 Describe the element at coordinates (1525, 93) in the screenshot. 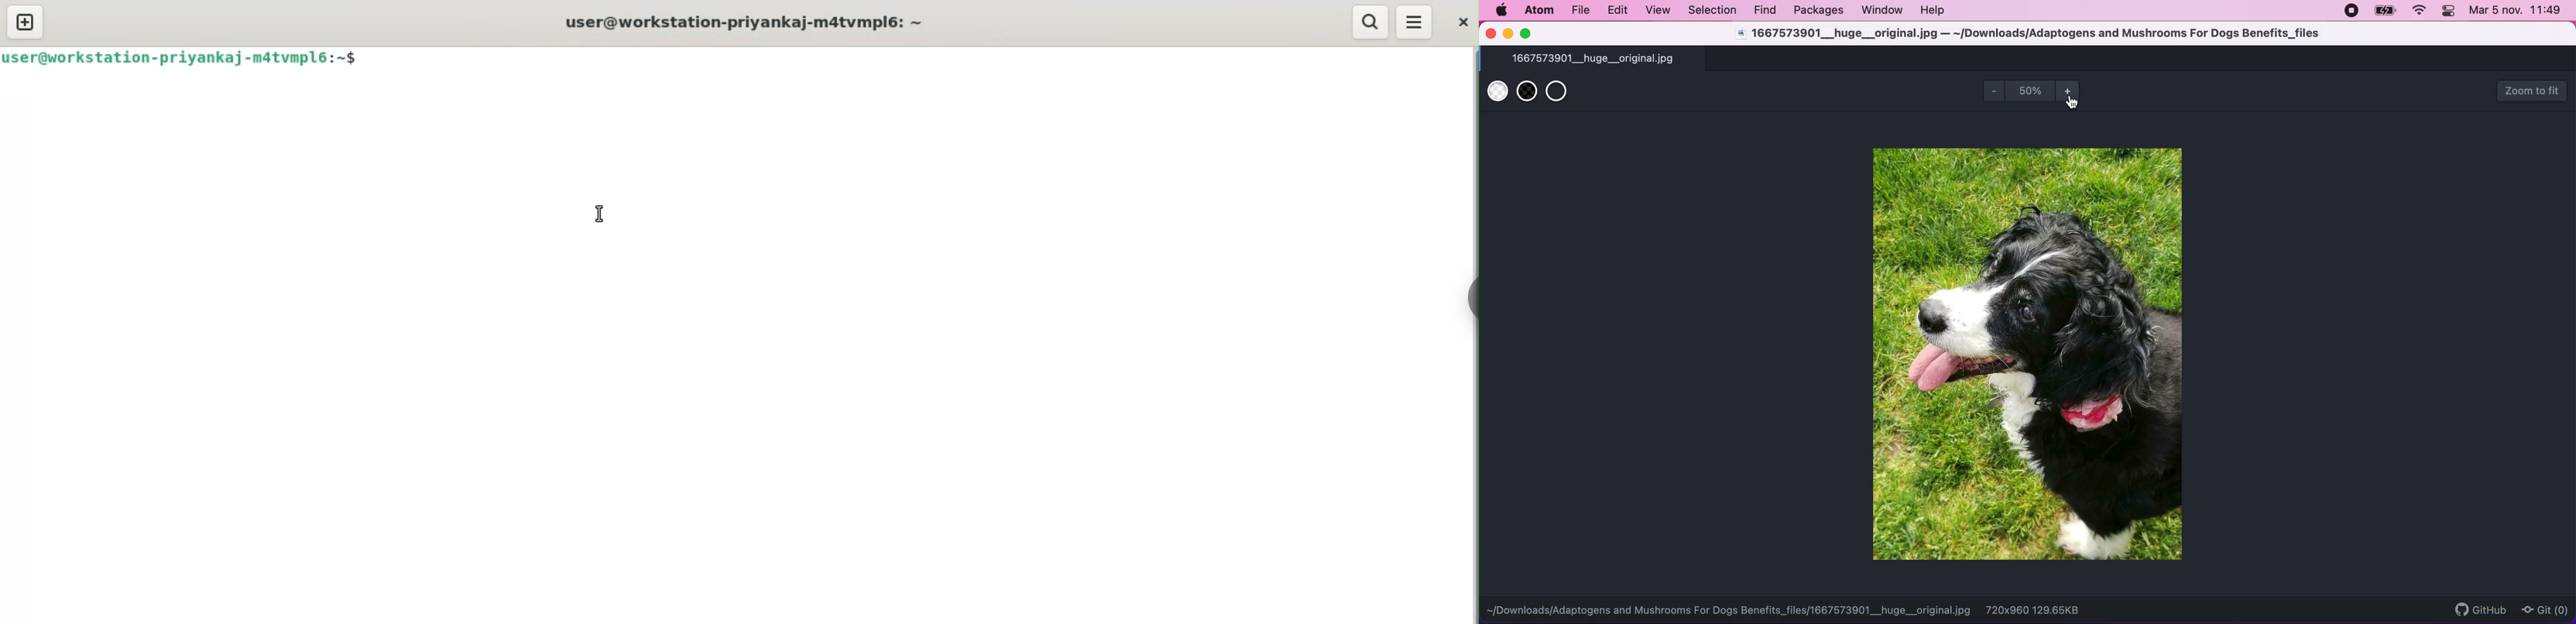

I see `use black transparent background` at that location.